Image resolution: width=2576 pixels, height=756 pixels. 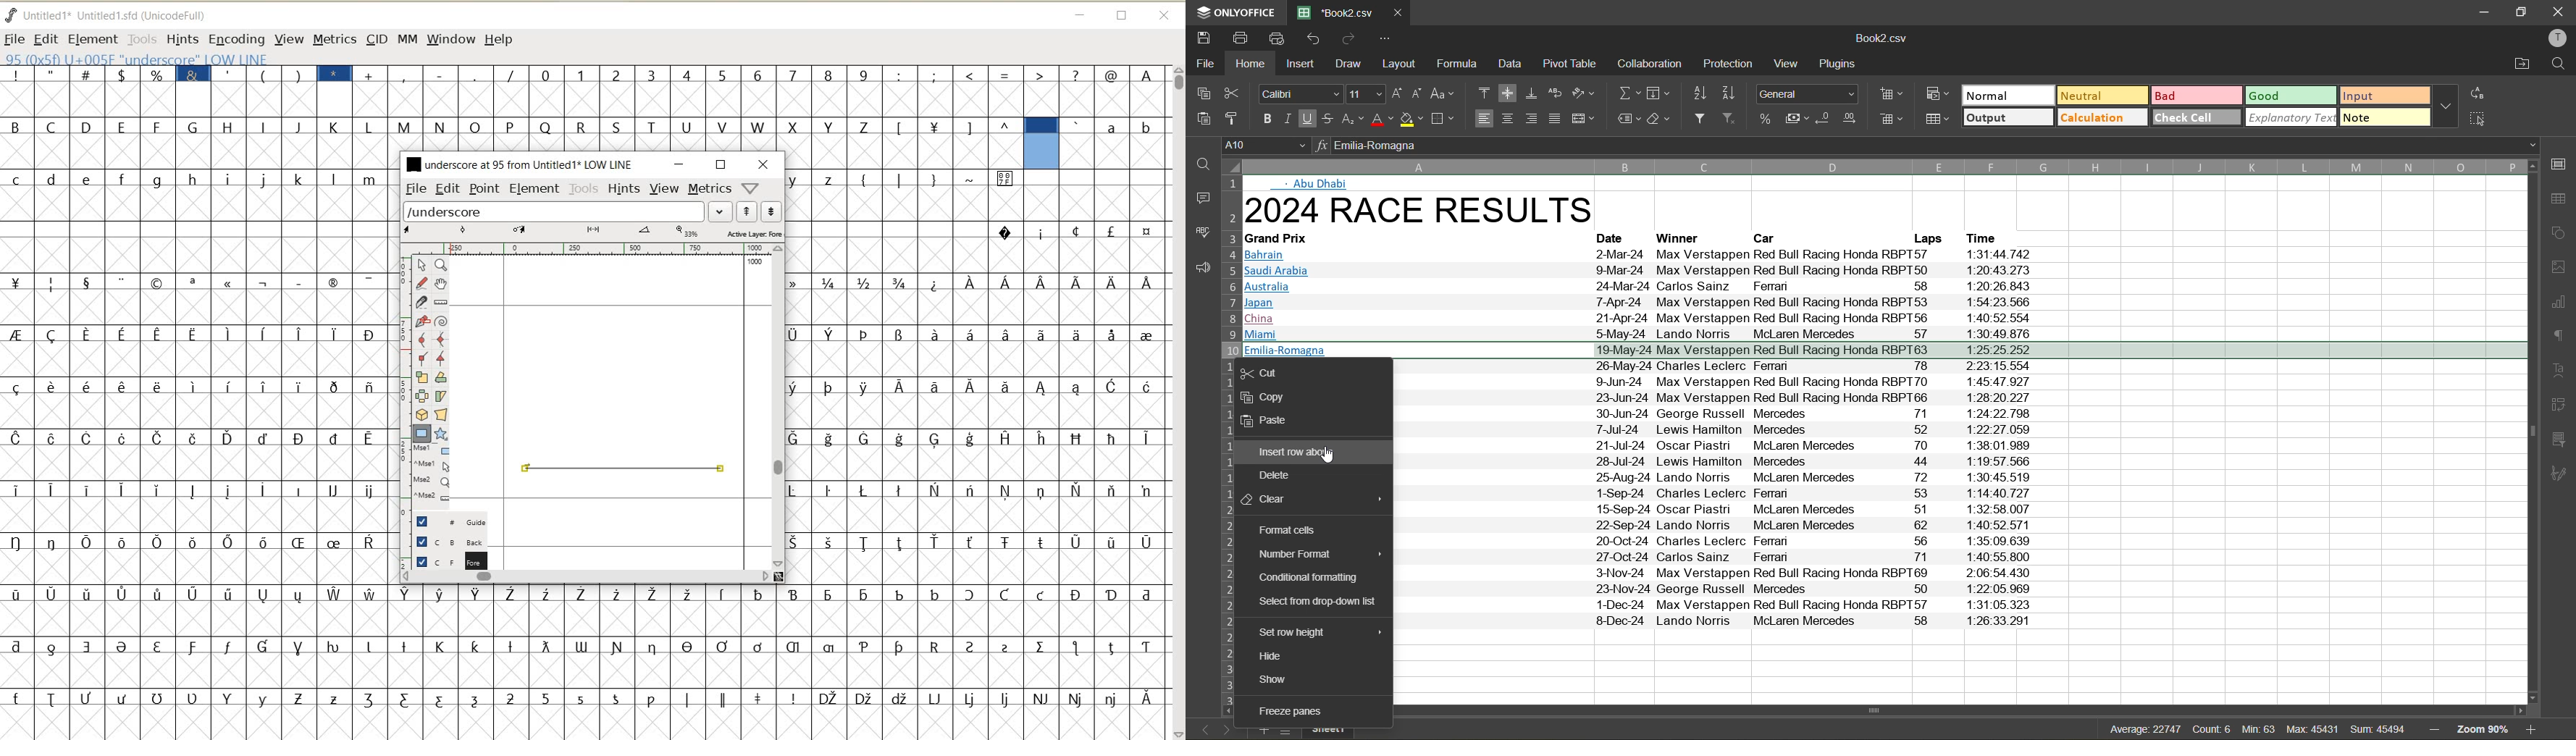 What do you see at coordinates (2383, 117) in the screenshot?
I see `note` at bounding box center [2383, 117].